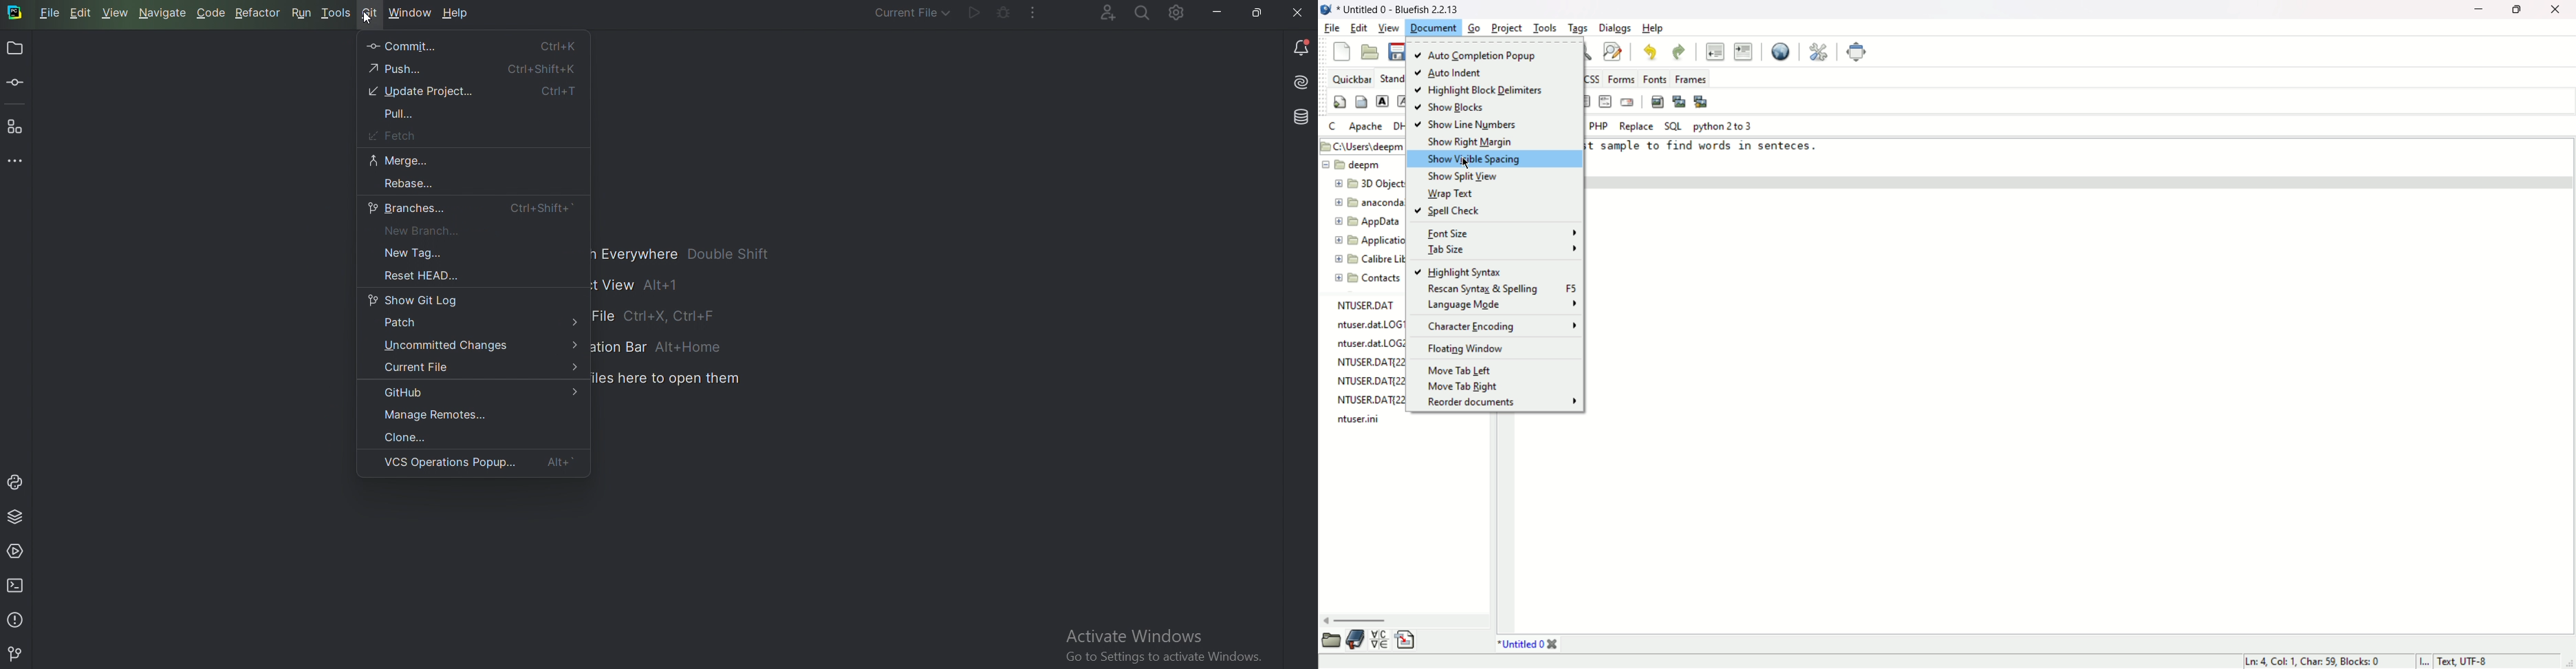  I want to click on Project, so click(14, 50).